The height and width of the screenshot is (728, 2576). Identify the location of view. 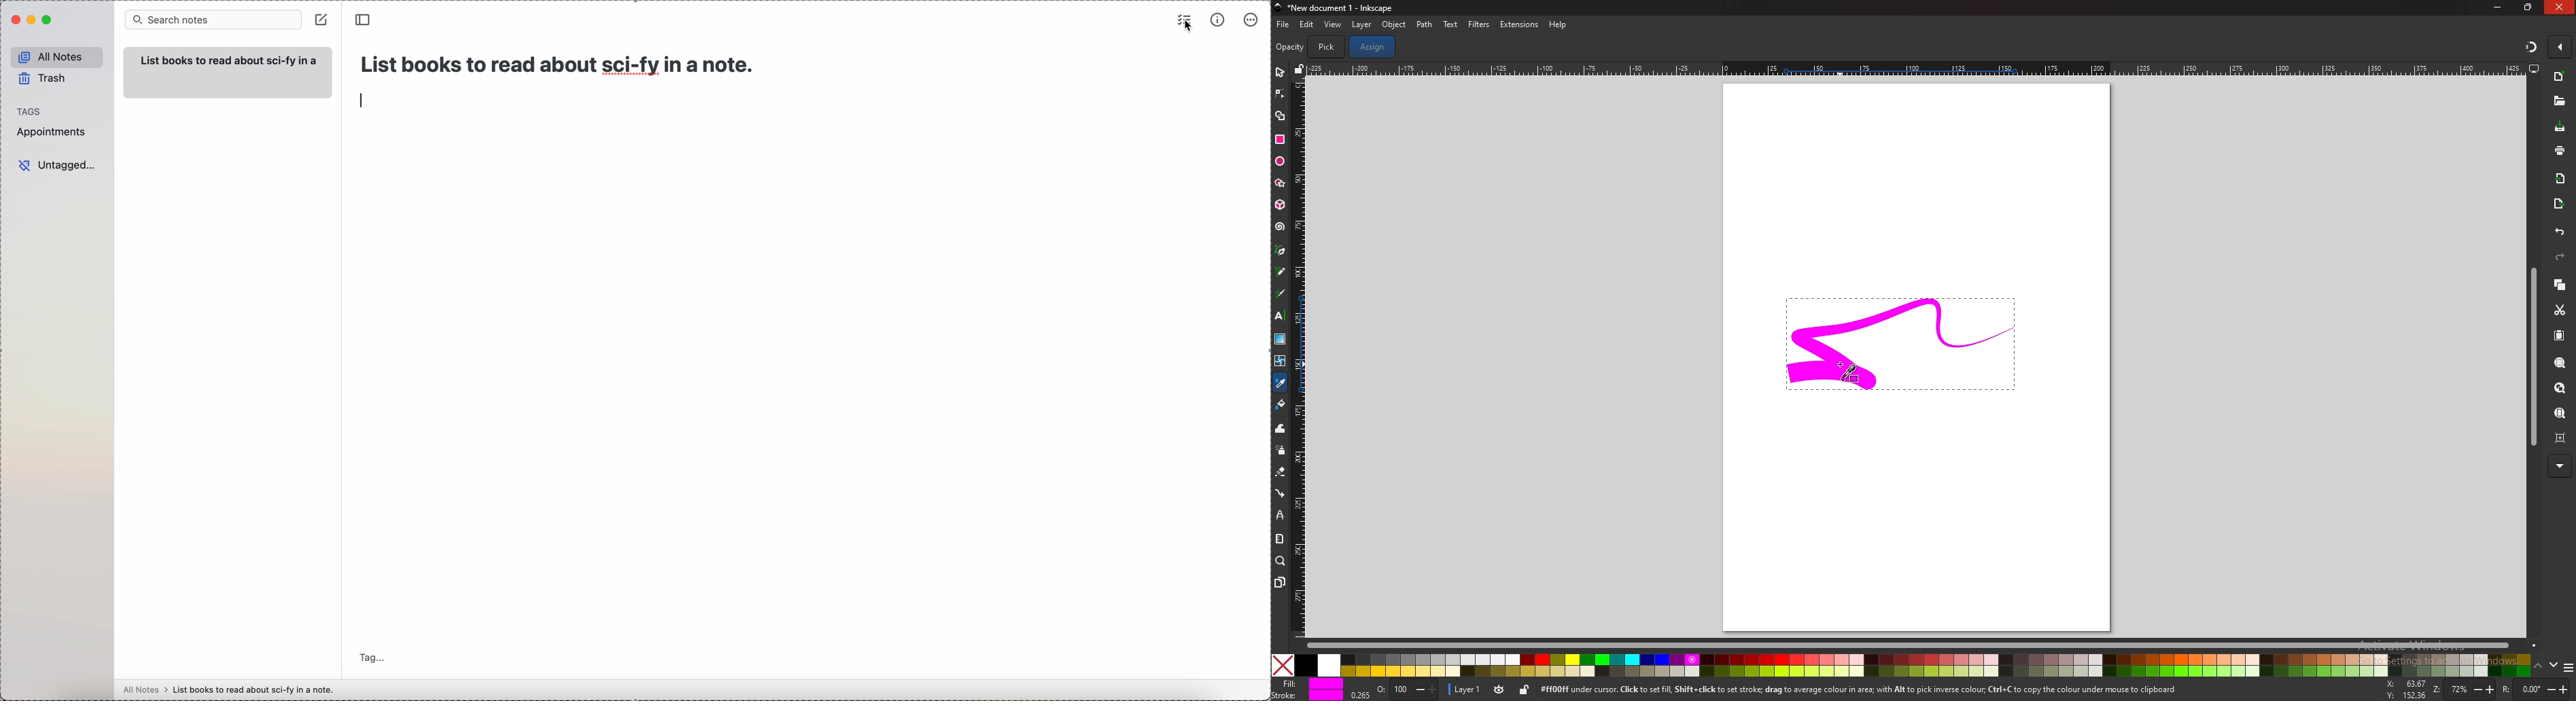
(1333, 24).